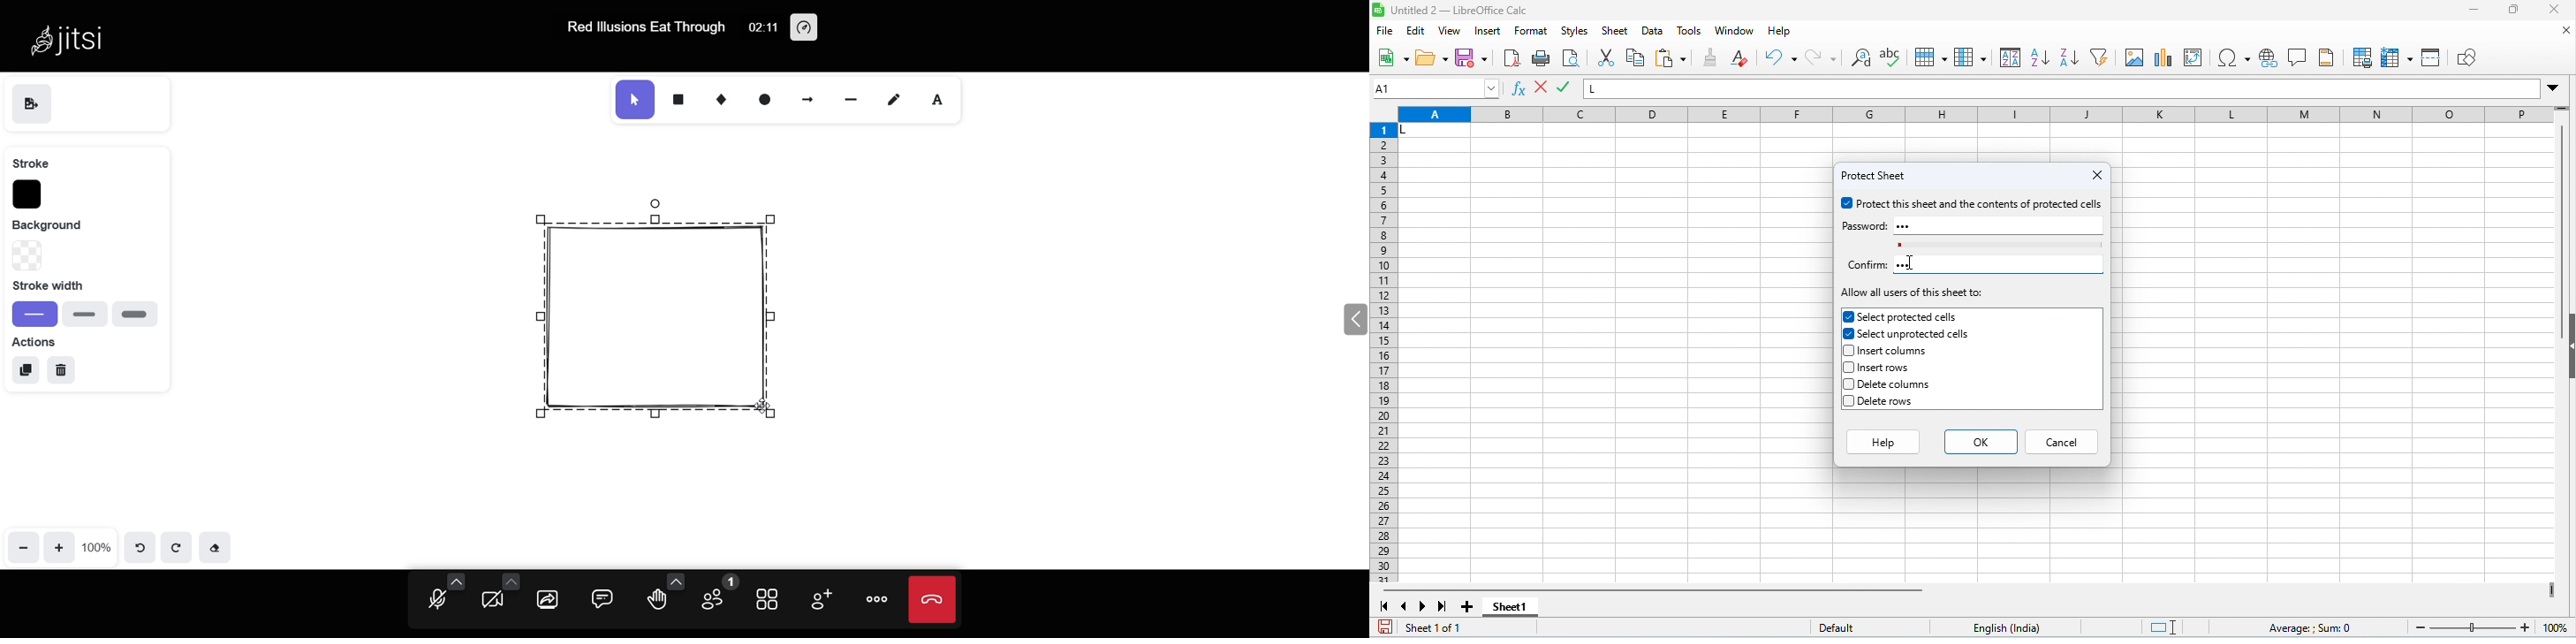 This screenshot has width=2576, height=644. I want to click on insert image, so click(2134, 57).